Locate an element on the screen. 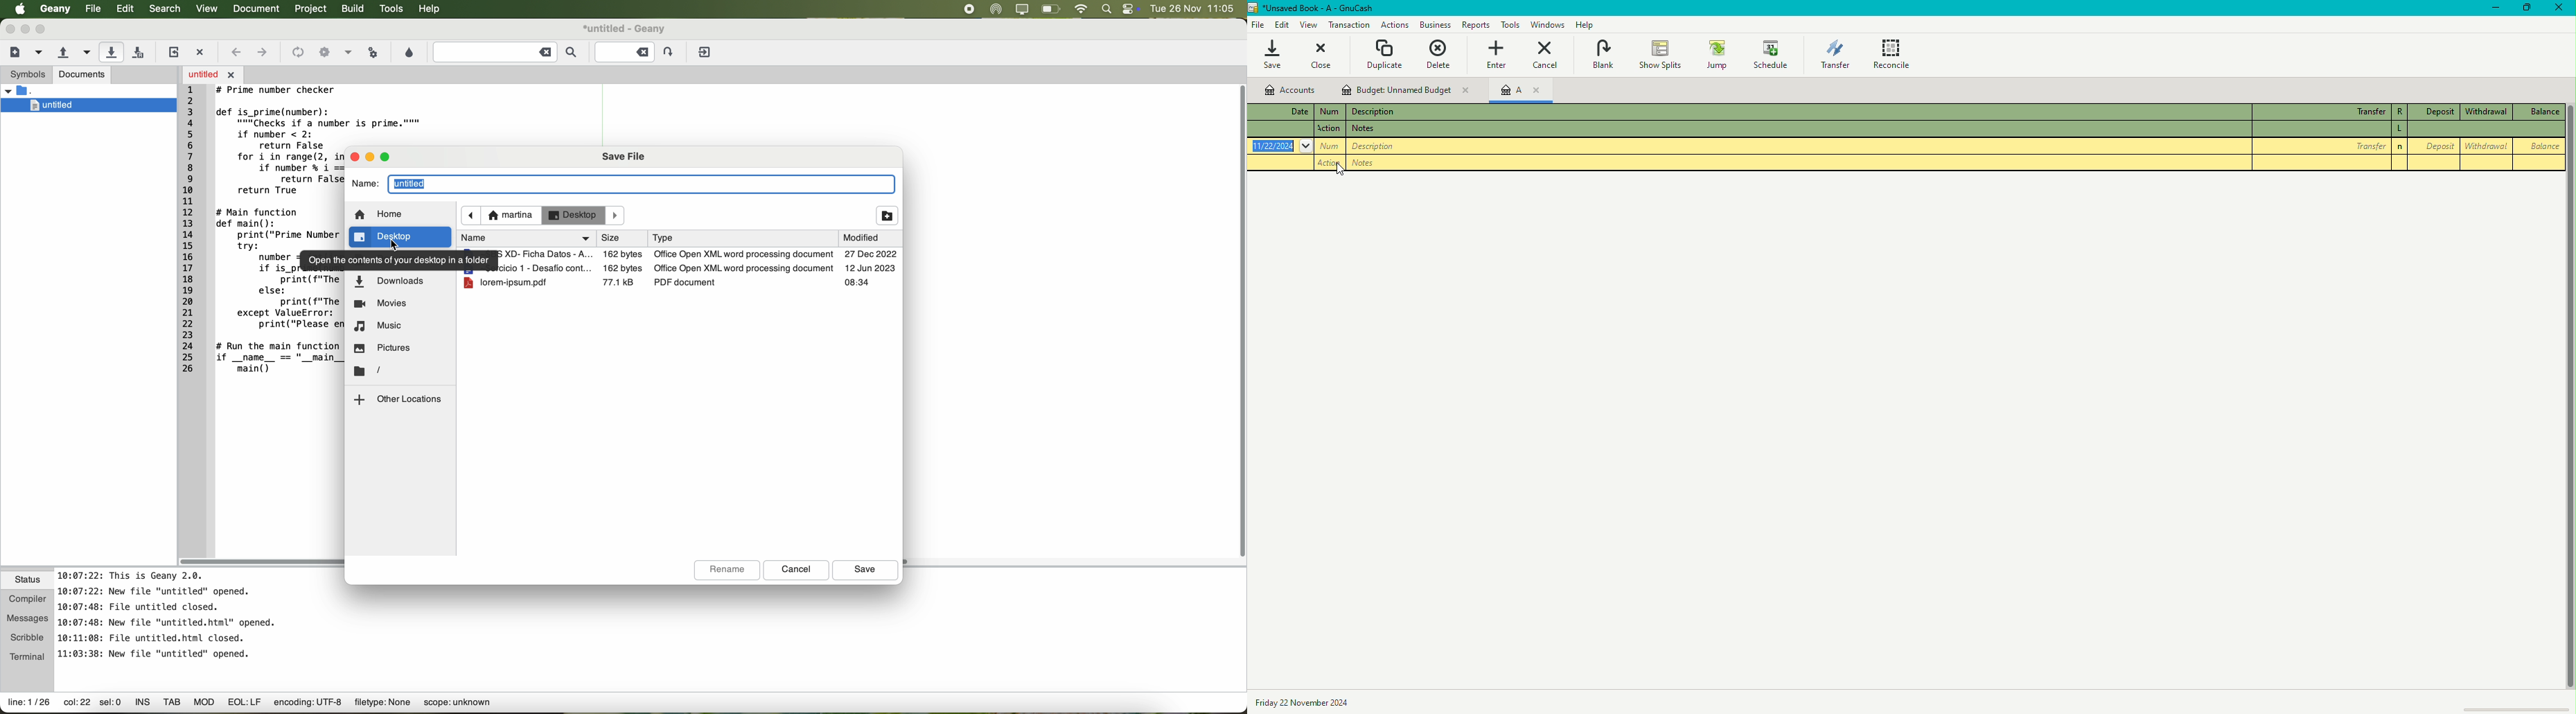 The width and height of the screenshot is (2576, 728). notes is located at coordinates (167, 614).